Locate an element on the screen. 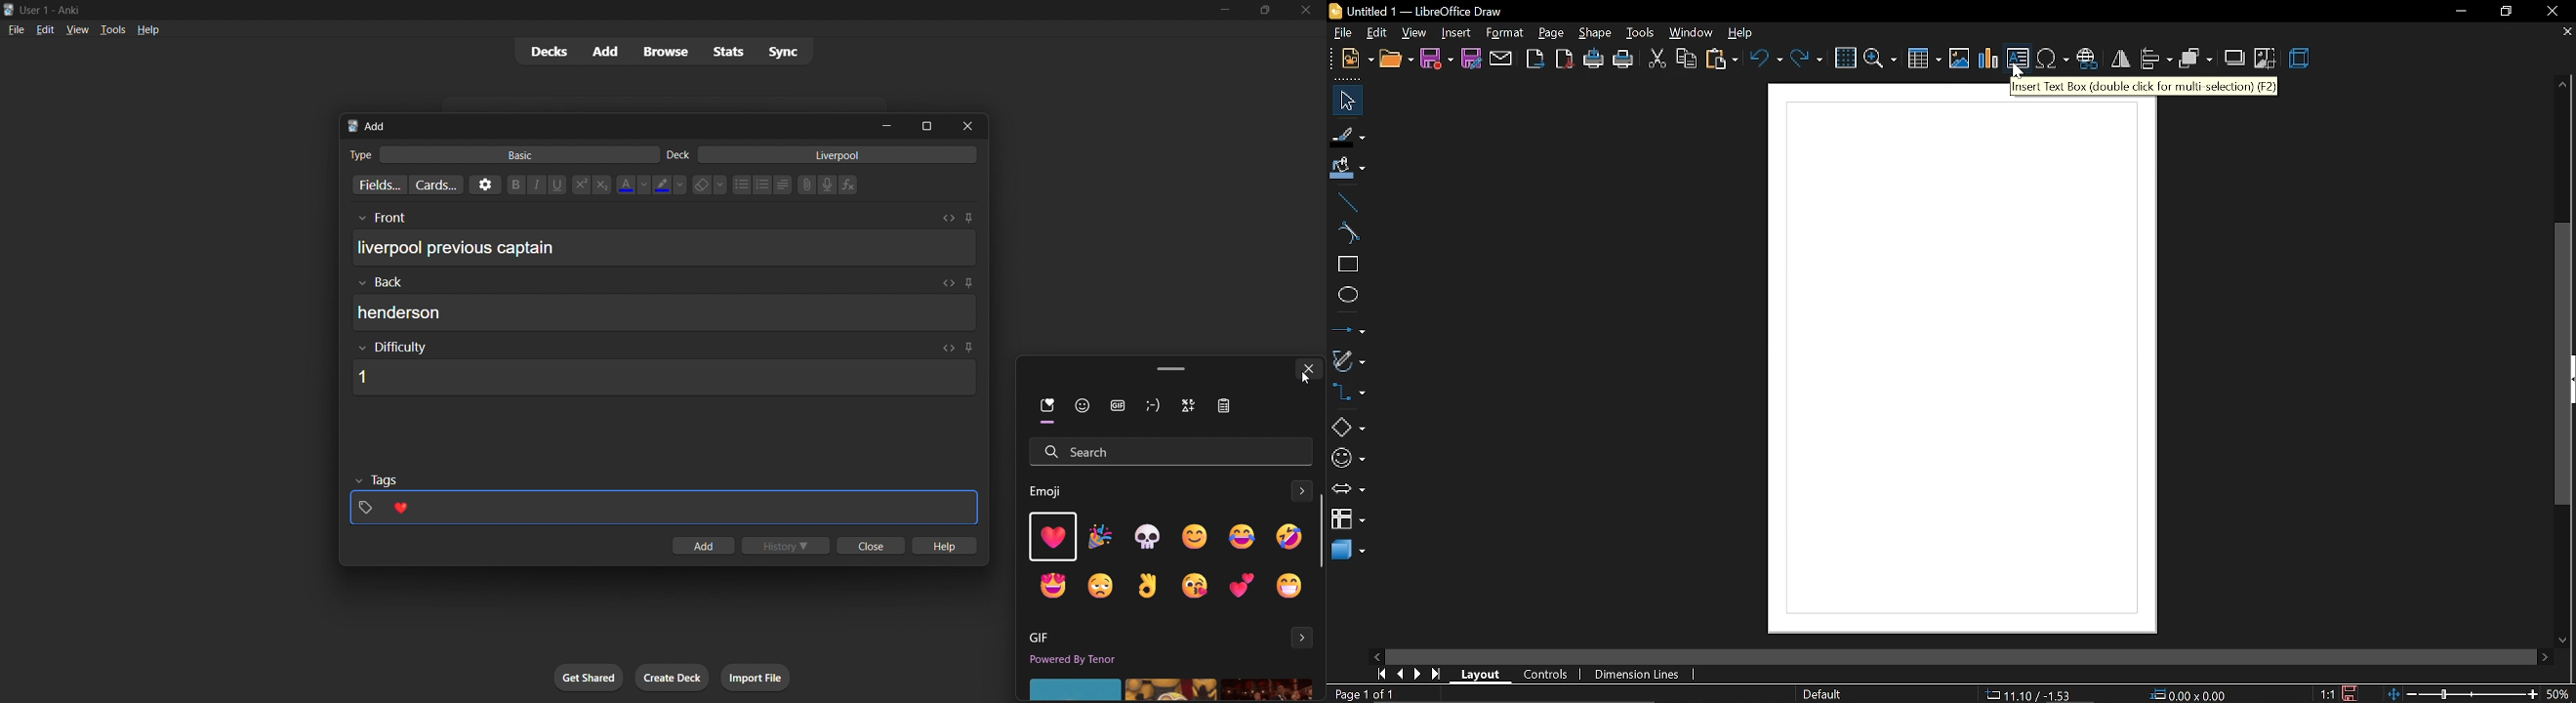 The image size is (2576, 728). change zoom is located at coordinates (2465, 694).